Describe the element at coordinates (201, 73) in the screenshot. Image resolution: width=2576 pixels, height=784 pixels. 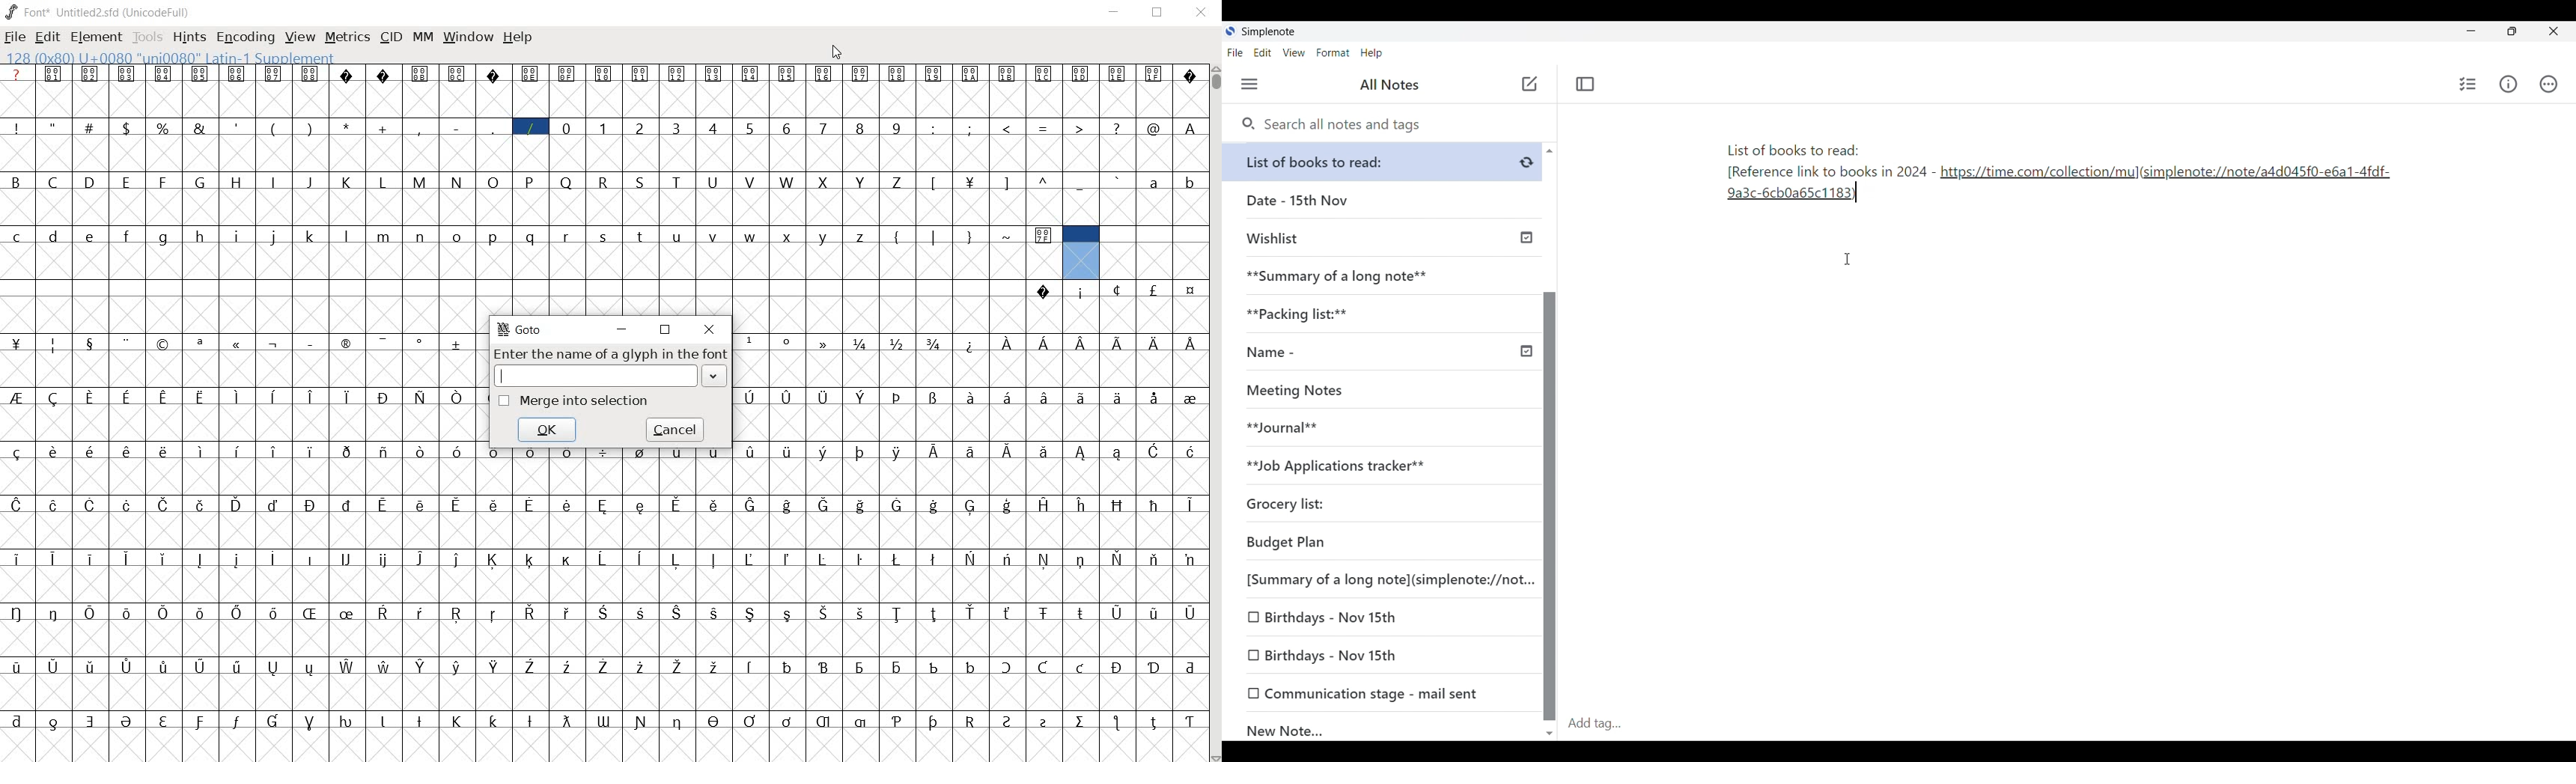
I see `Symbol` at that location.